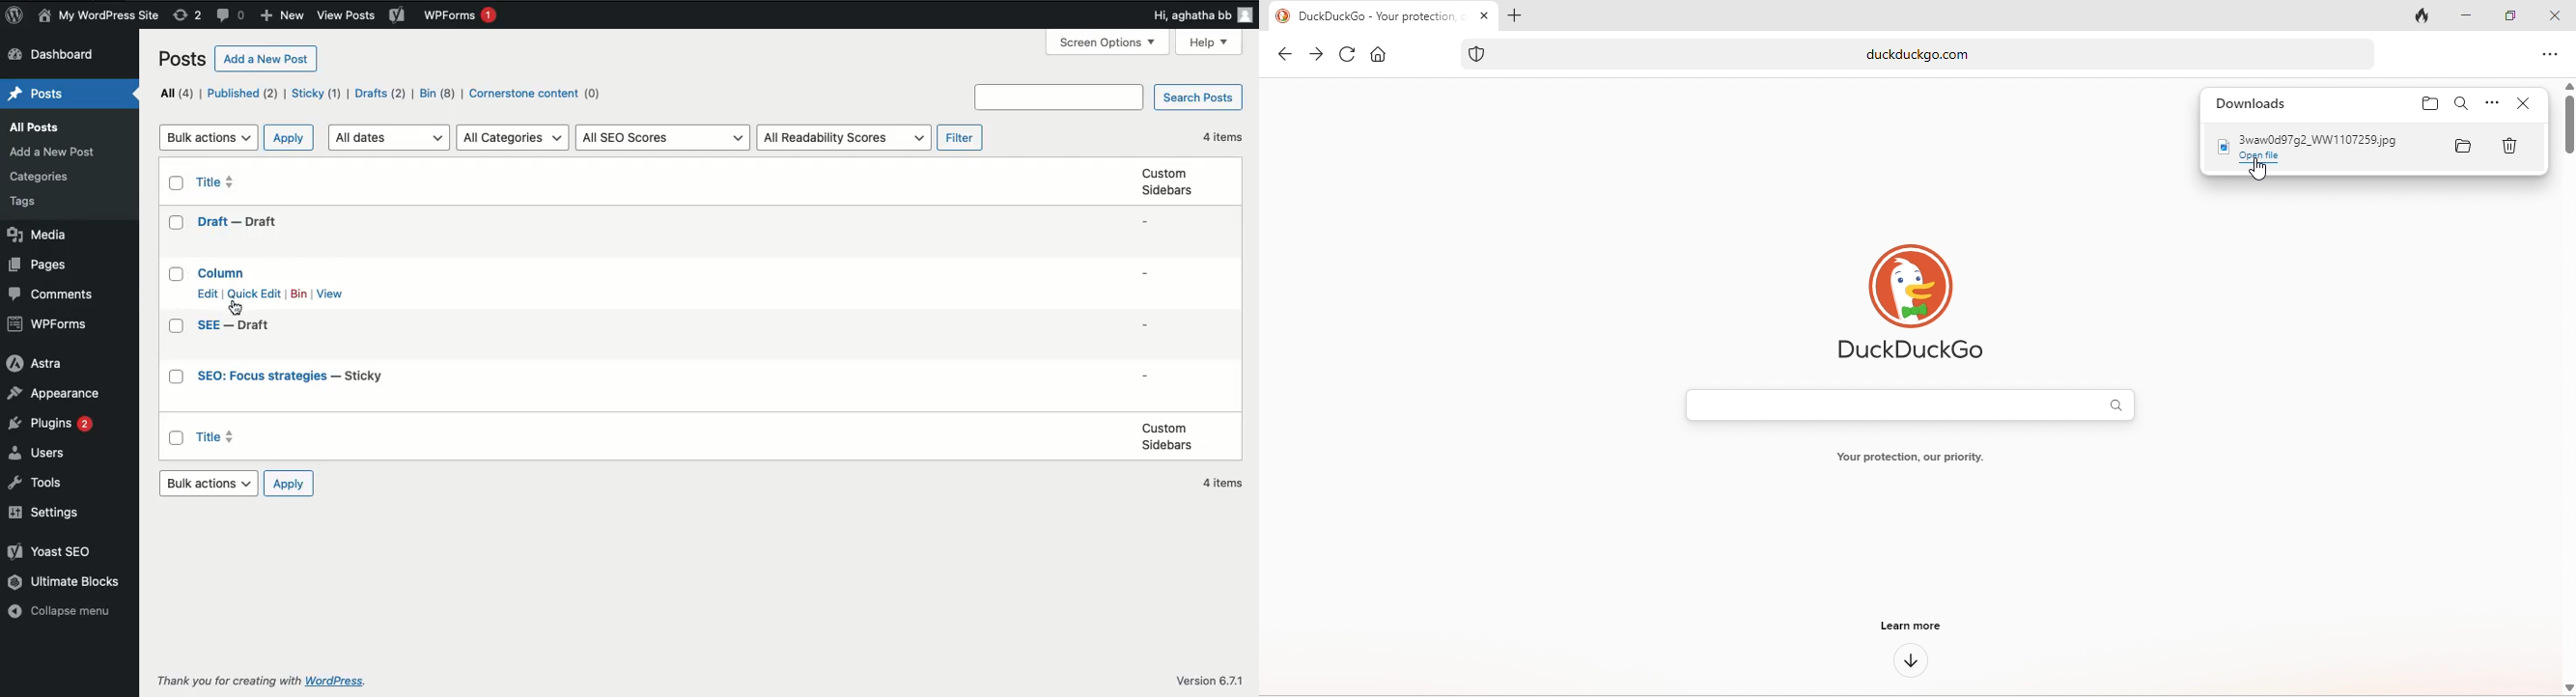  Describe the element at coordinates (2463, 148) in the screenshot. I see `File explorer` at that location.